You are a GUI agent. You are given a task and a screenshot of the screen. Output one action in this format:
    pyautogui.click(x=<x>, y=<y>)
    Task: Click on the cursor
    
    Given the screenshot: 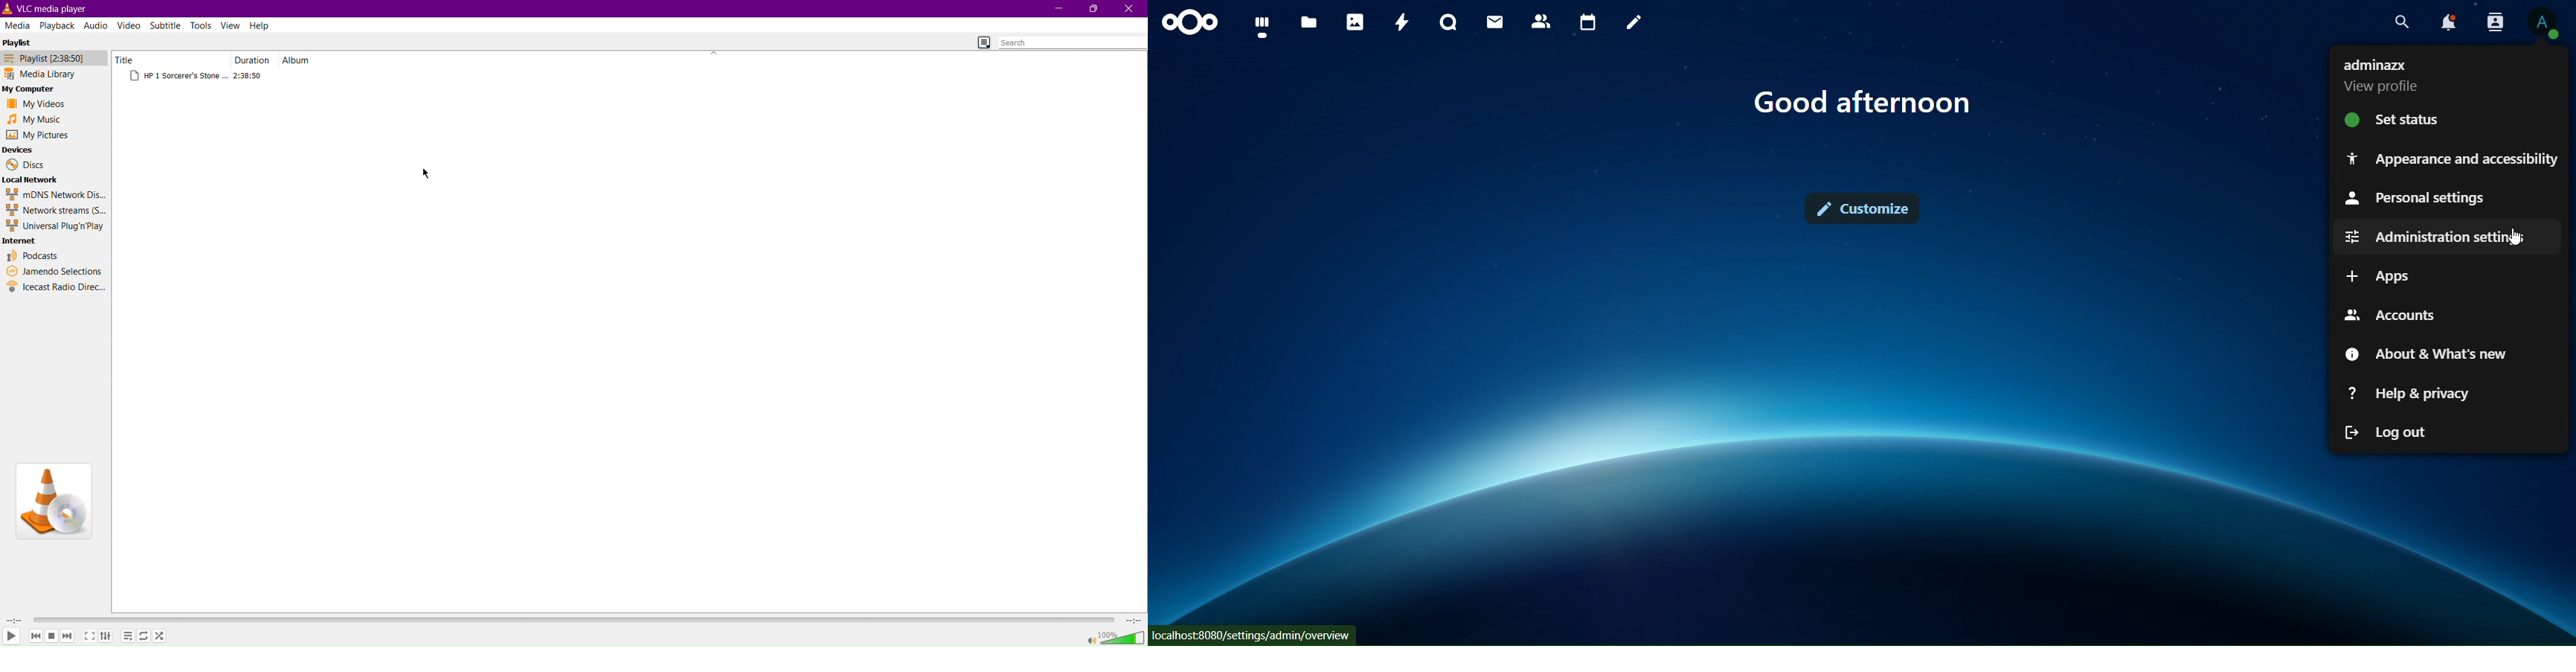 What is the action you would take?
    pyautogui.click(x=427, y=172)
    